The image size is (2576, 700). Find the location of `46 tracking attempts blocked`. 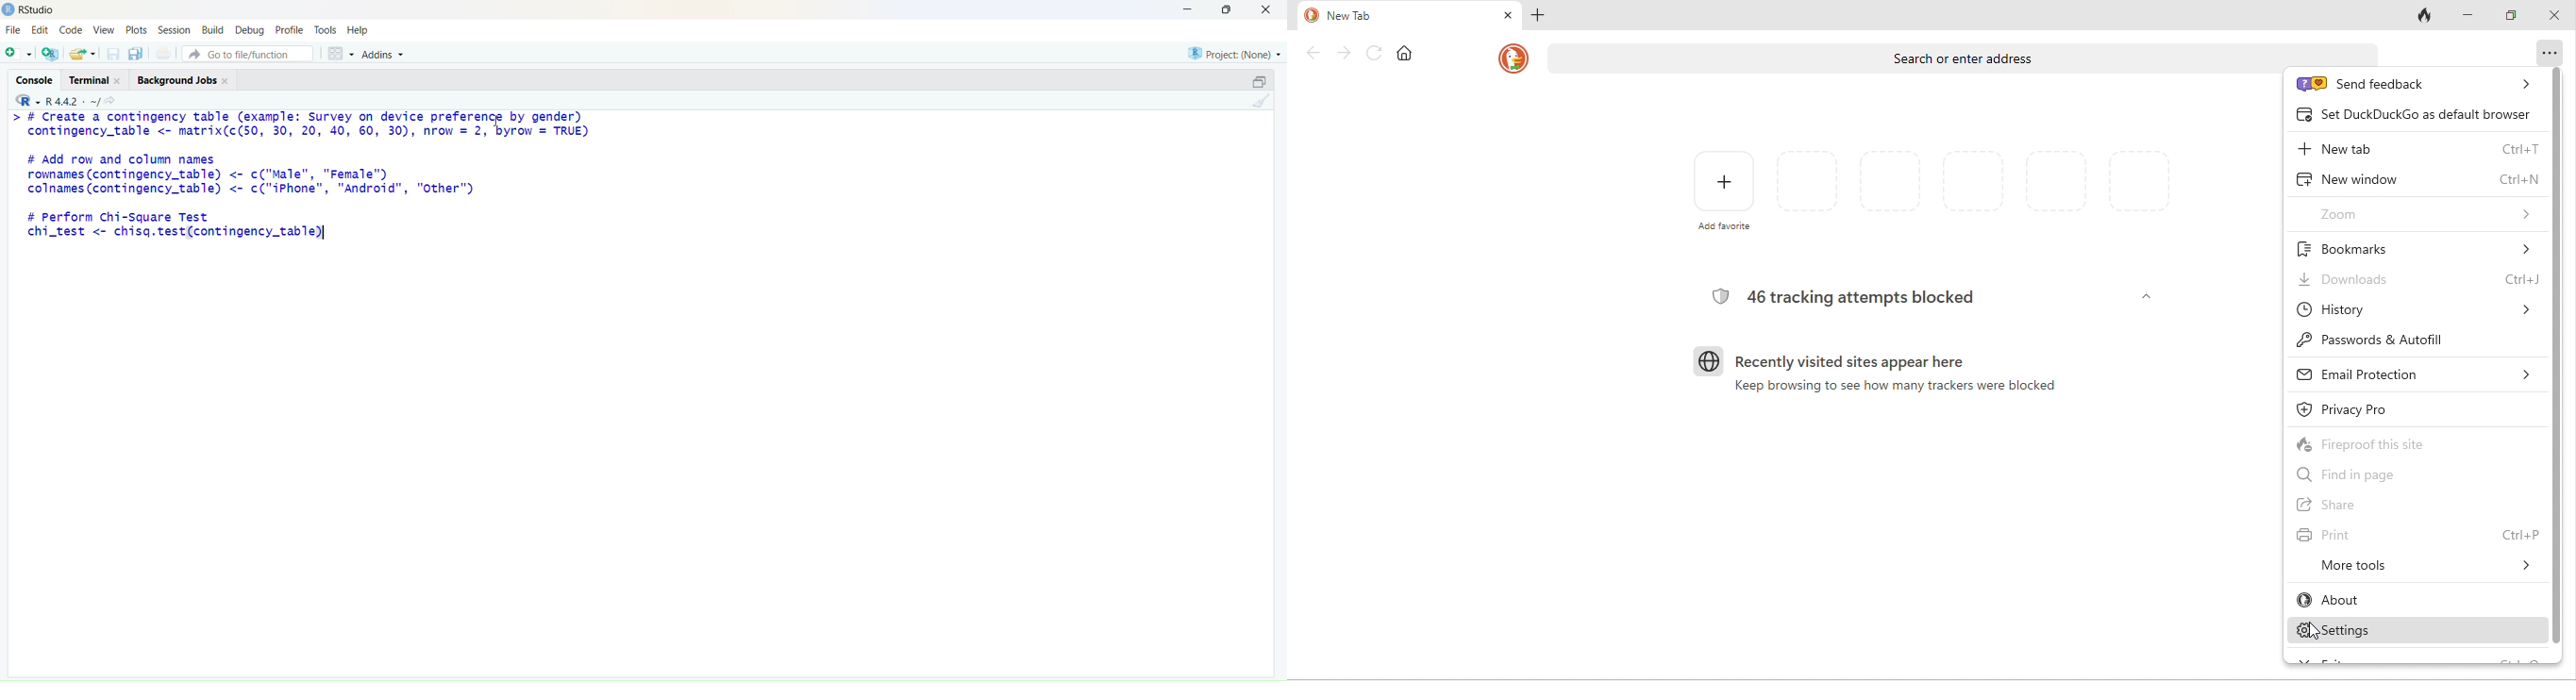

46 tracking attempts blocked is located at coordinates (1848, 297).